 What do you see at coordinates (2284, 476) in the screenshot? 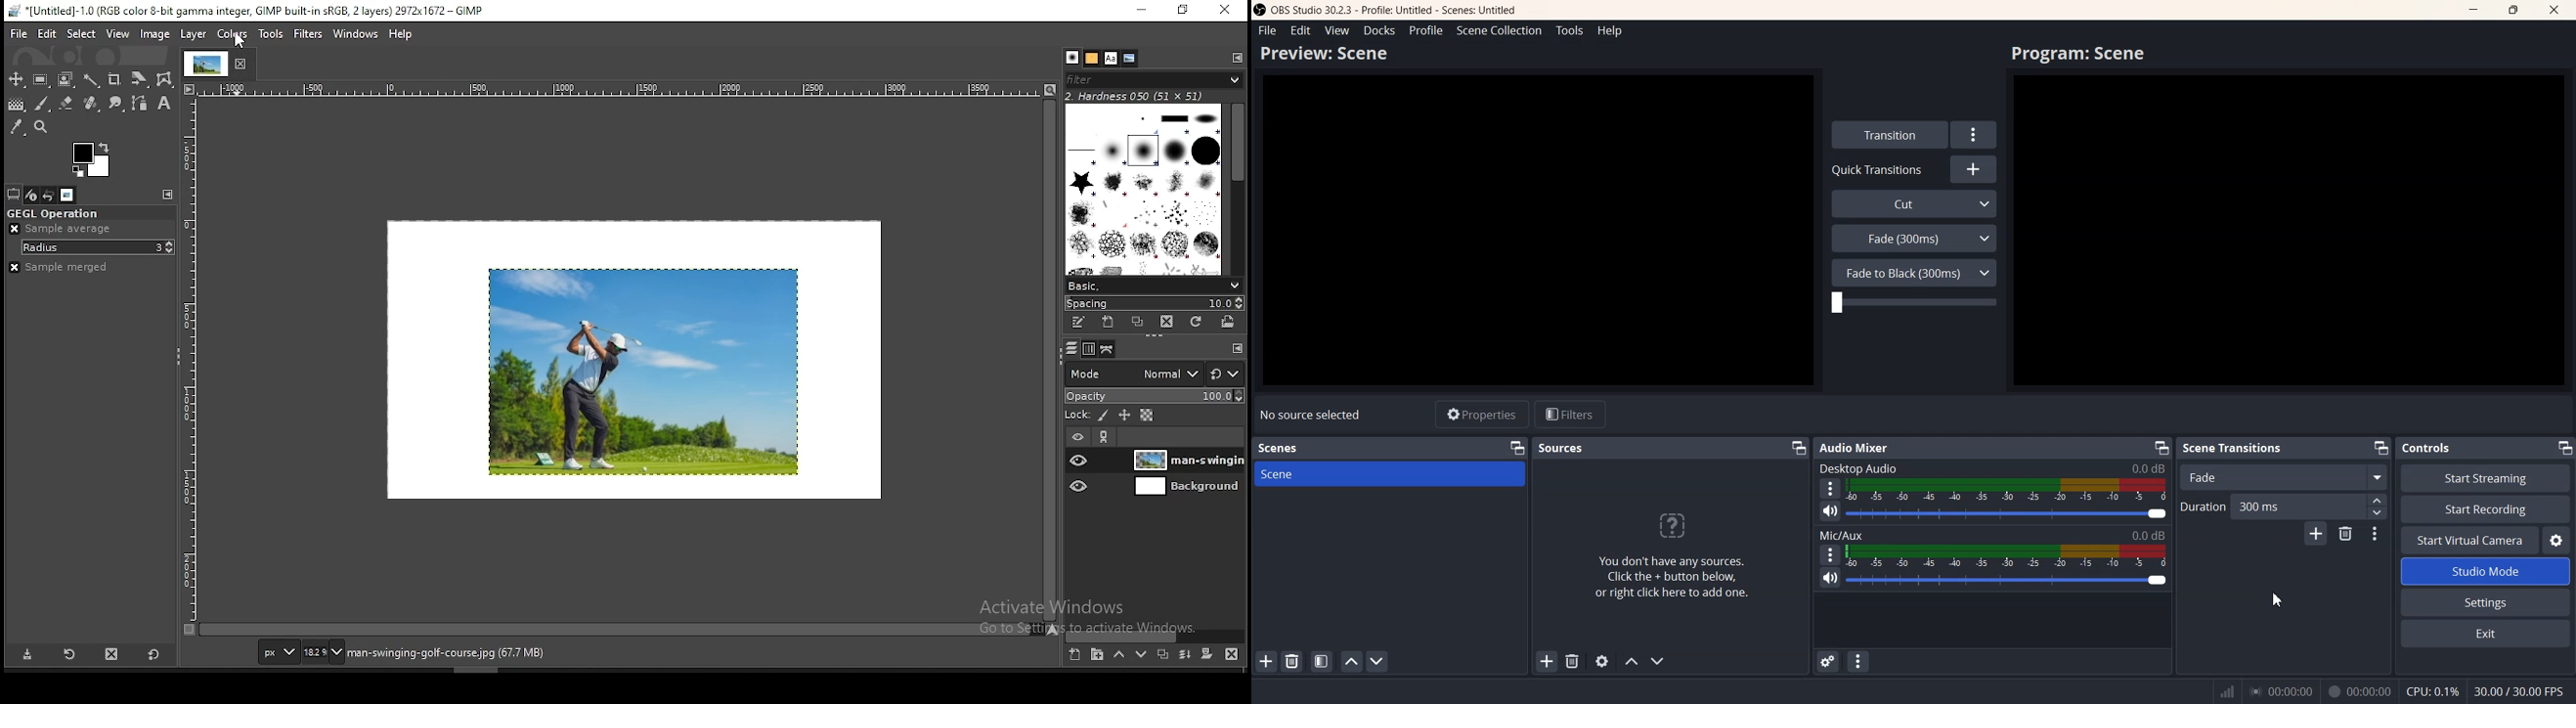
I see `Fade` at bounding box center [2284, 476].